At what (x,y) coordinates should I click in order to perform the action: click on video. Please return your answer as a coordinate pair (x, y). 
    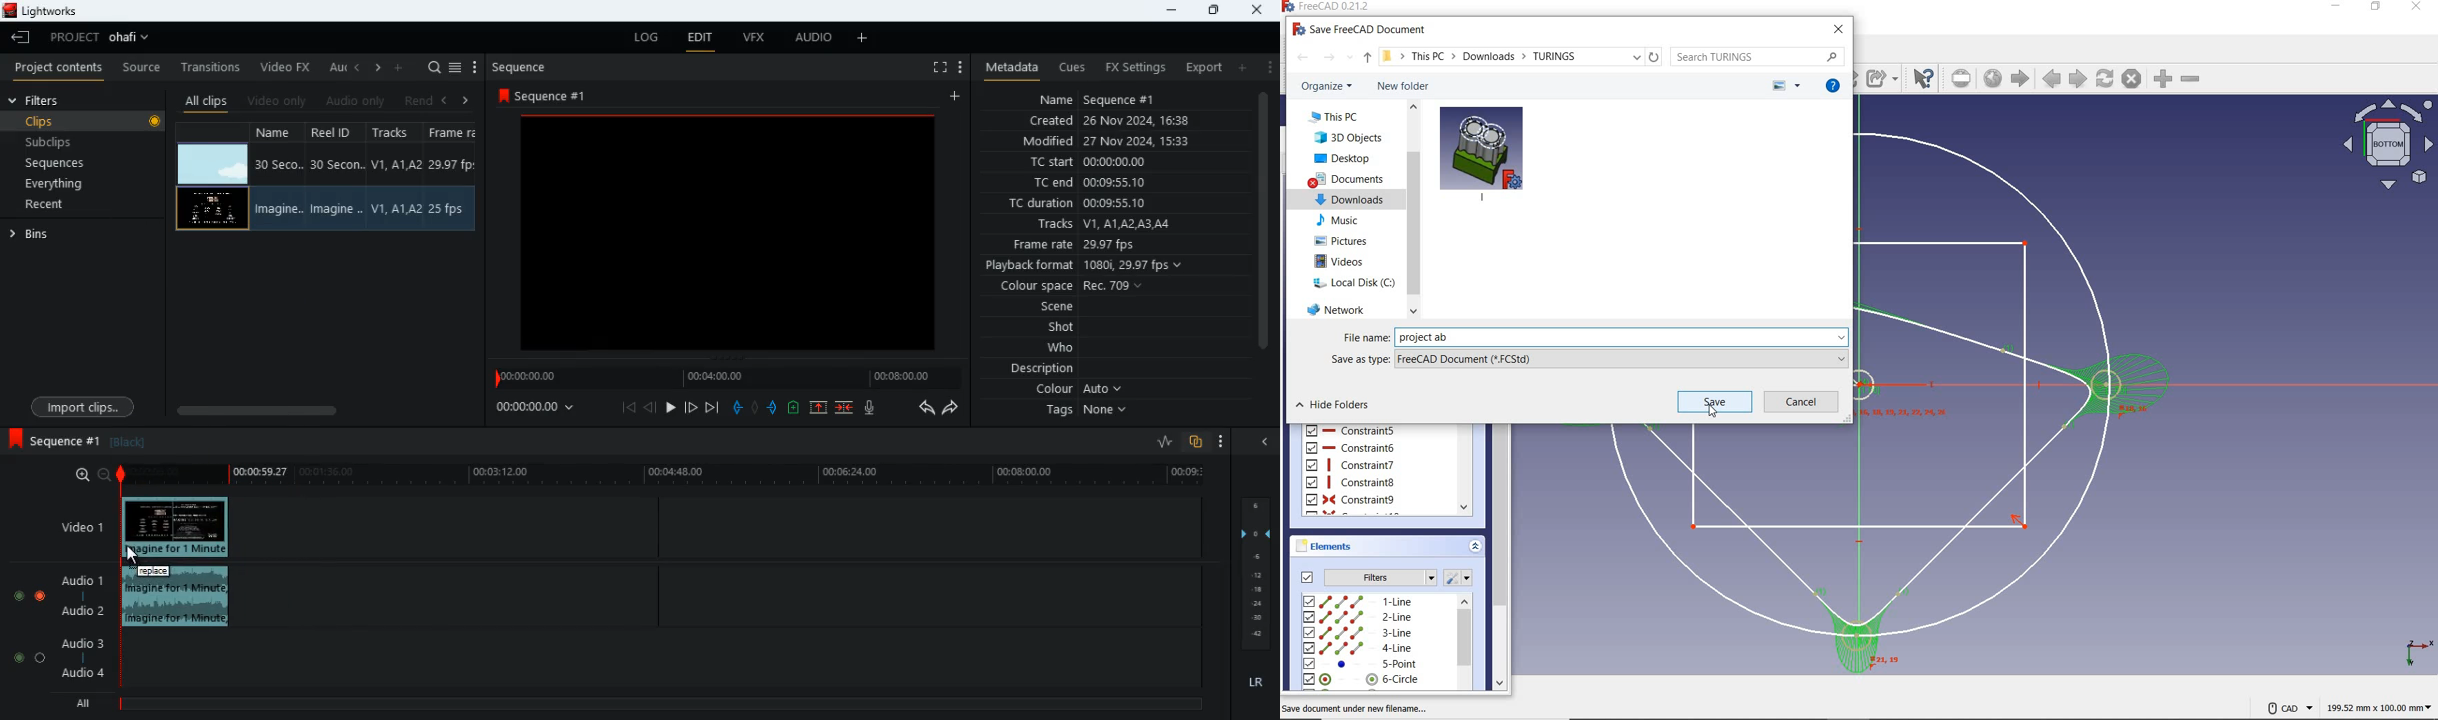
    Looking at the image, I should click on (212, 208).